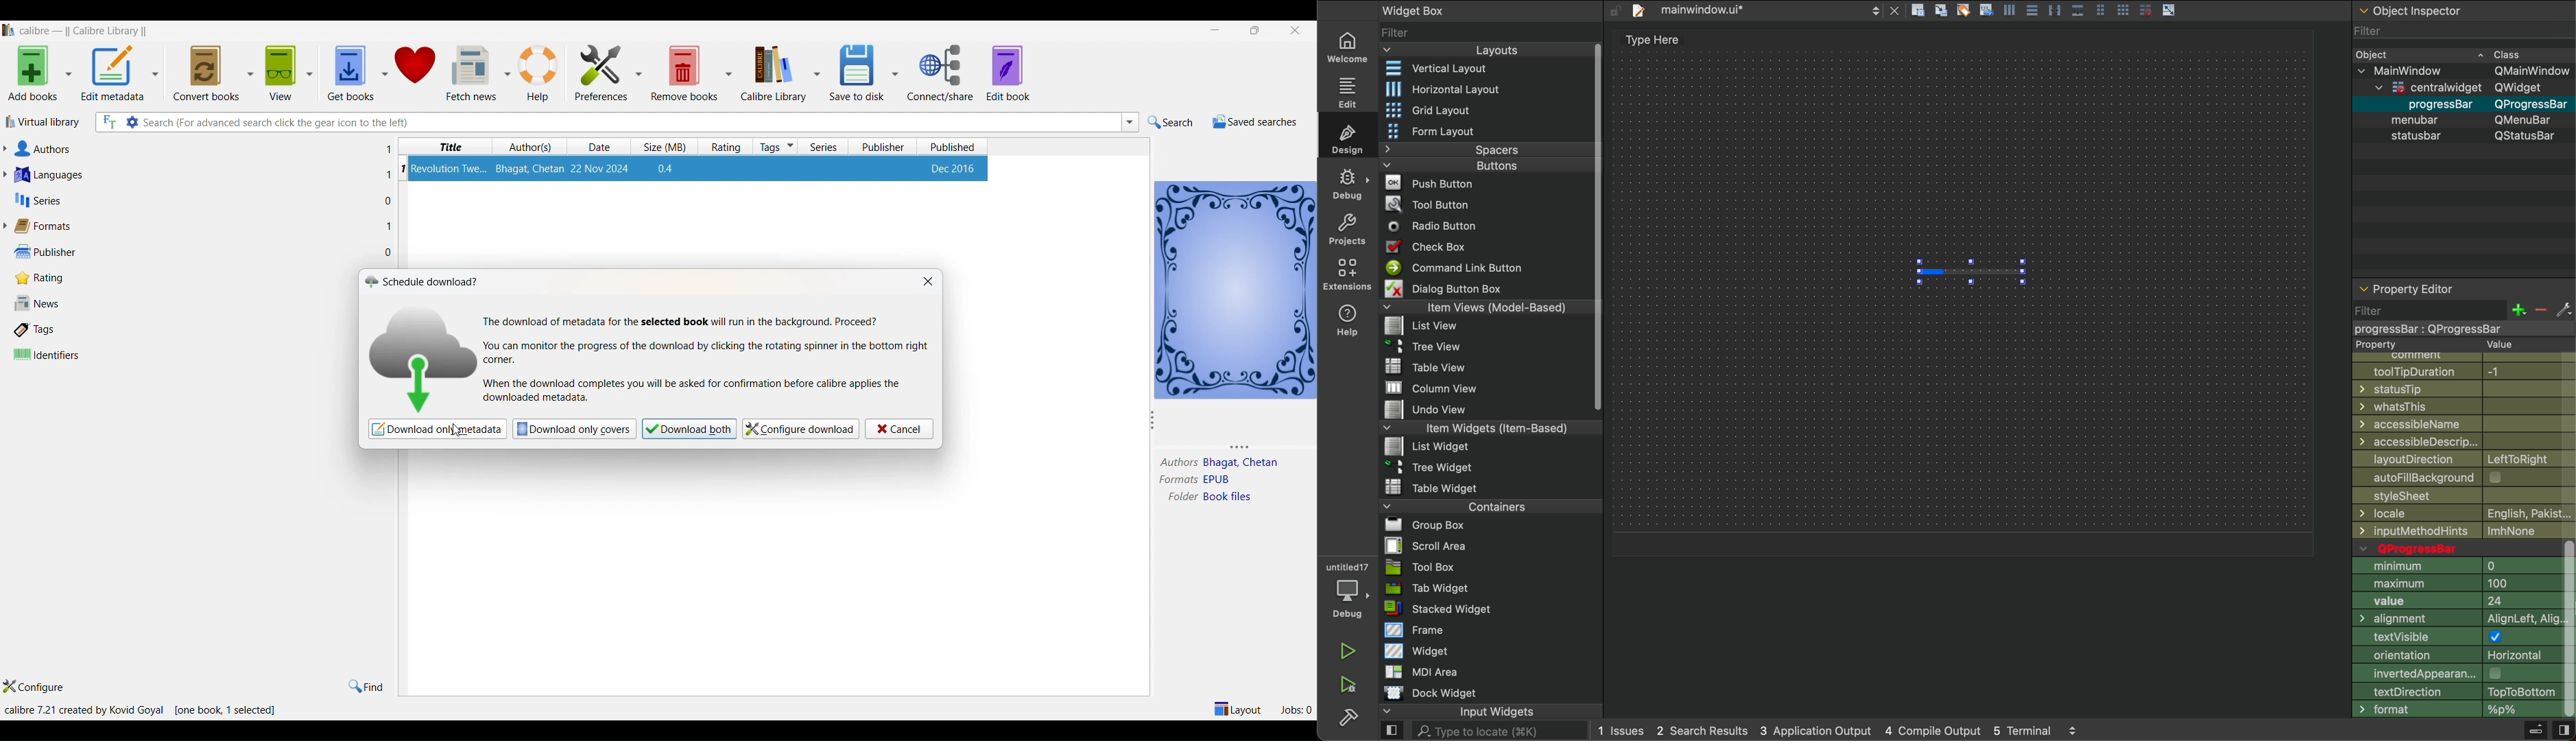 The height and width of the screenshot is (756, 2576). What do you see at coordinates (2464, 441) in the screenshot?
I see `Accessible design` at bounding box center [2464, 441].